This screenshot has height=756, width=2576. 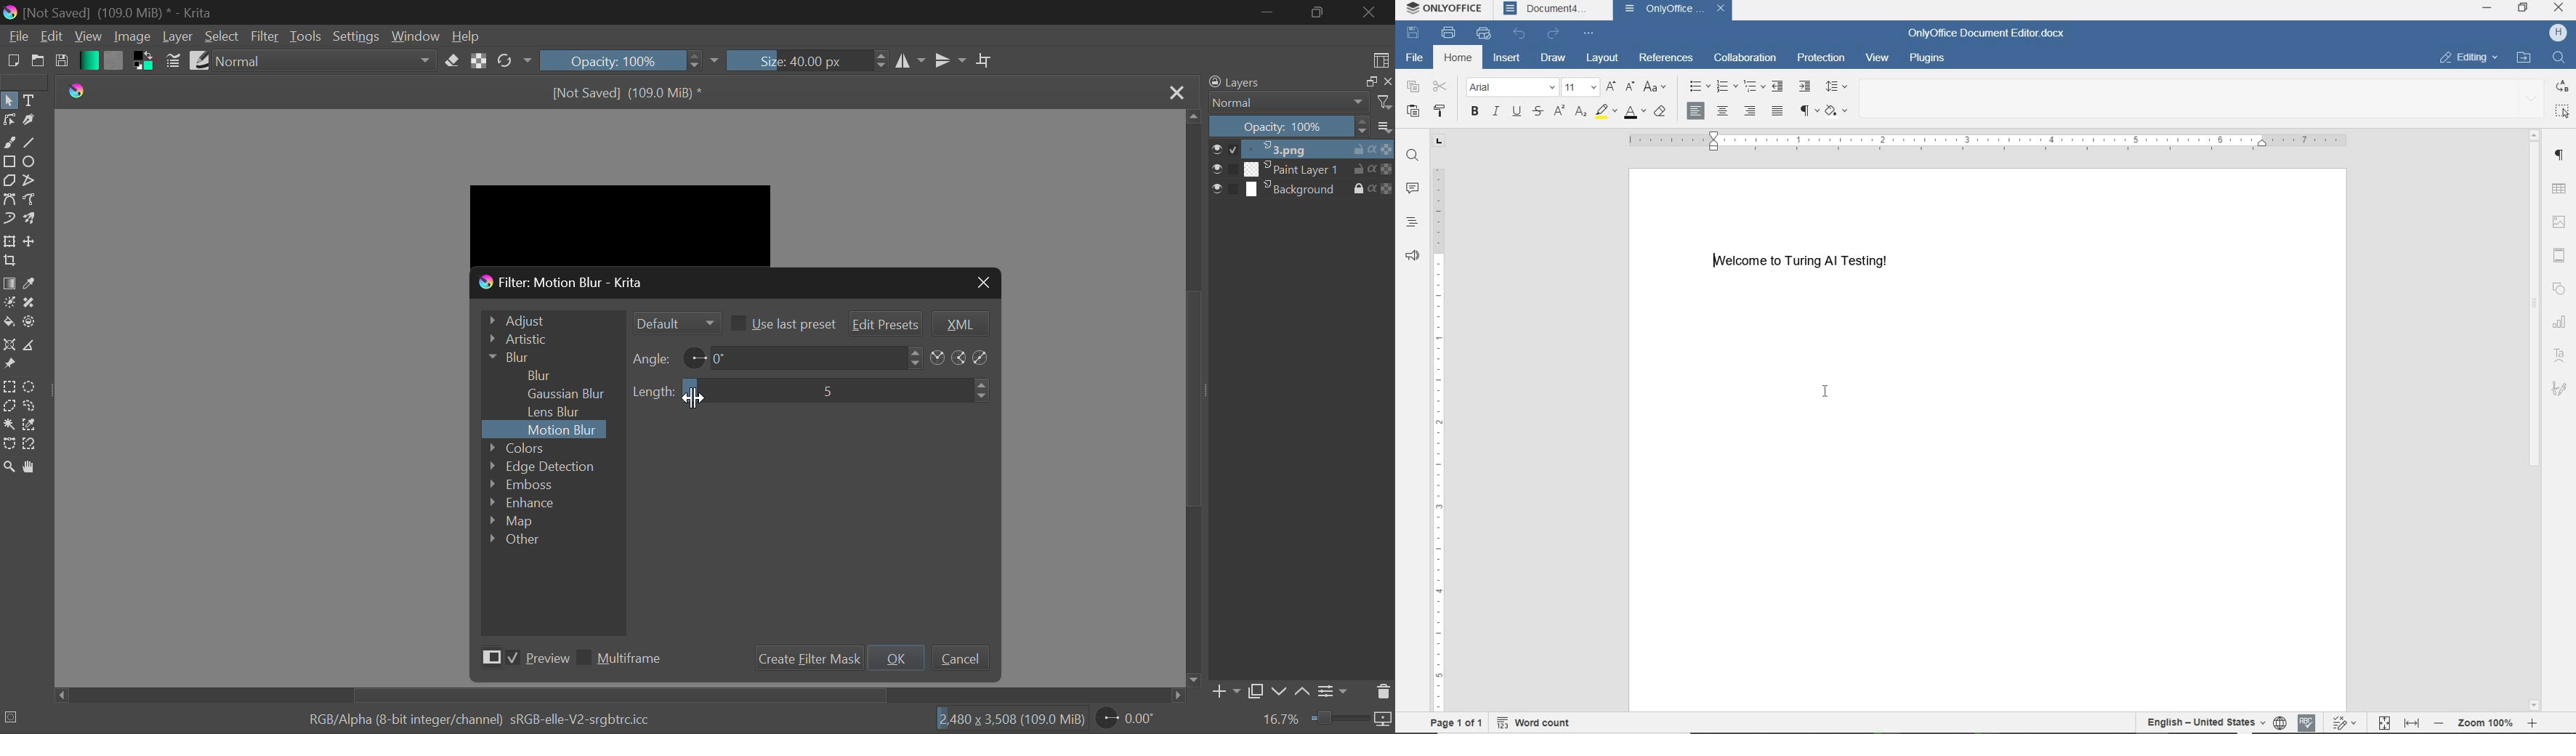 What do you see at coordinates (2537, 301) in the screenshot?
I see `scrollbar` at bounding box center [2537, 301].